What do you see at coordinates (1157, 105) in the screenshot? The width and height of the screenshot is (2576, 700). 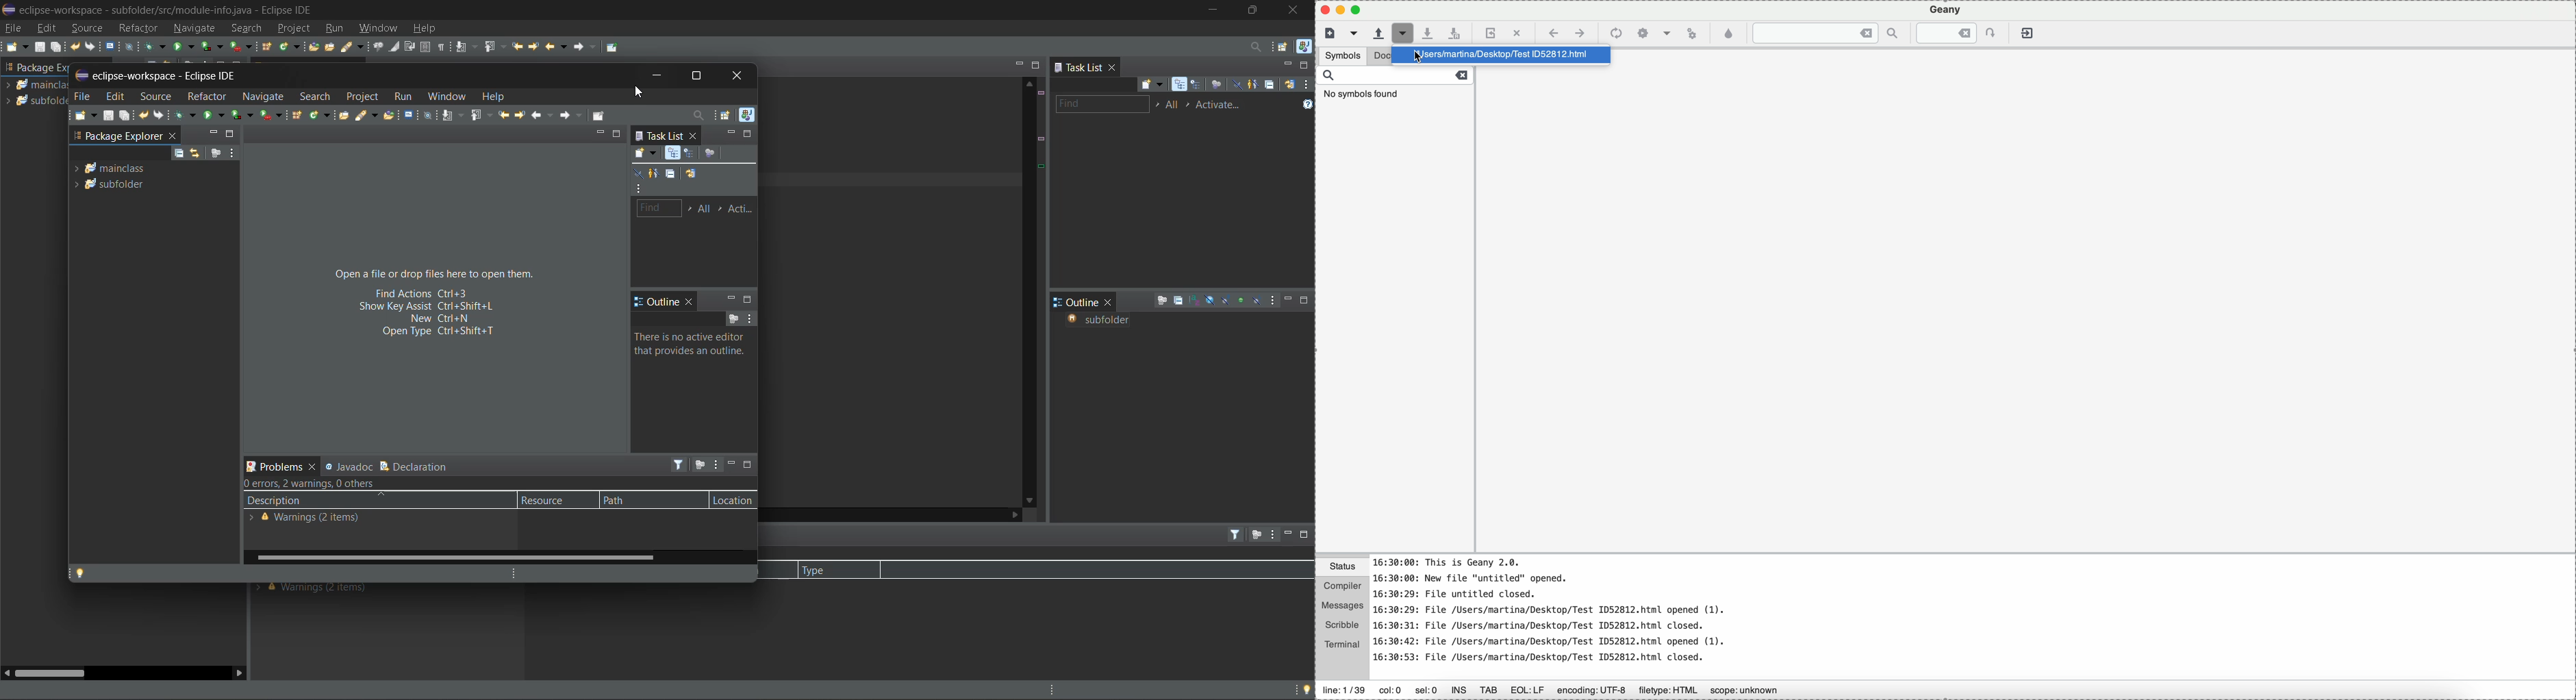 I see `select working set` at bounding box center [1157, 105].